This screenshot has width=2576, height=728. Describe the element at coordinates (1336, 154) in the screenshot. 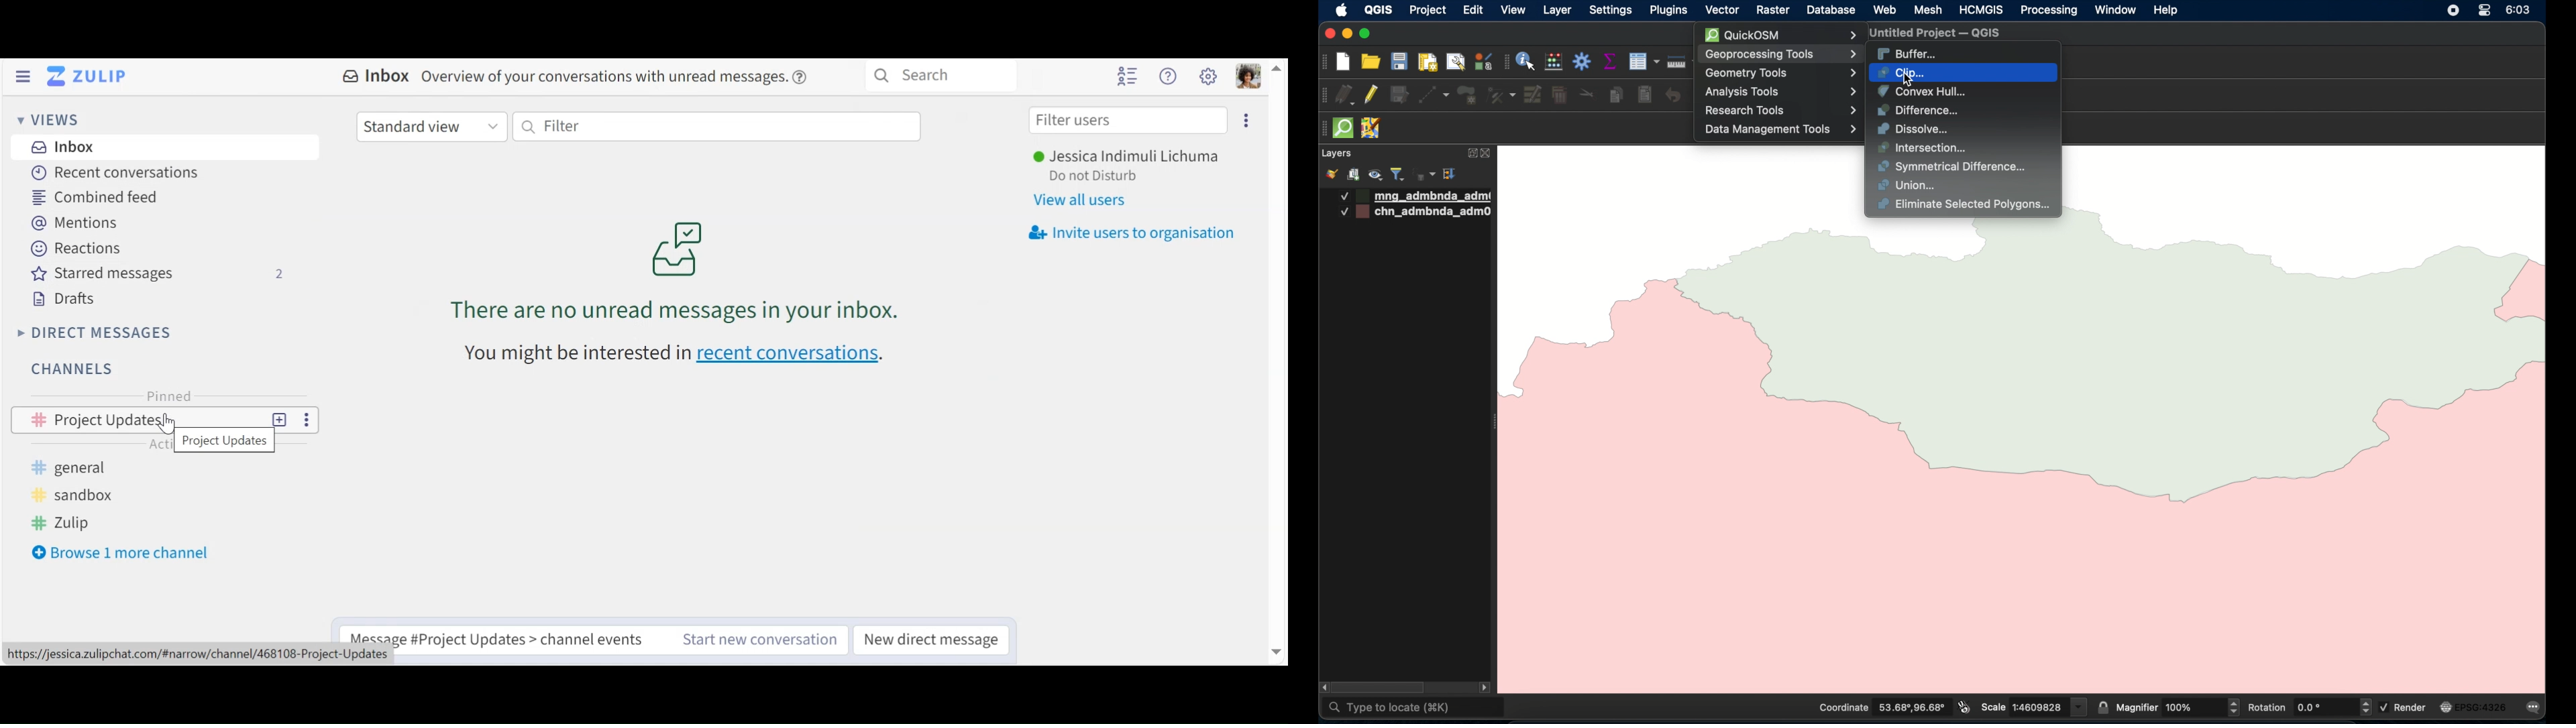

I see `layers ` at that location.